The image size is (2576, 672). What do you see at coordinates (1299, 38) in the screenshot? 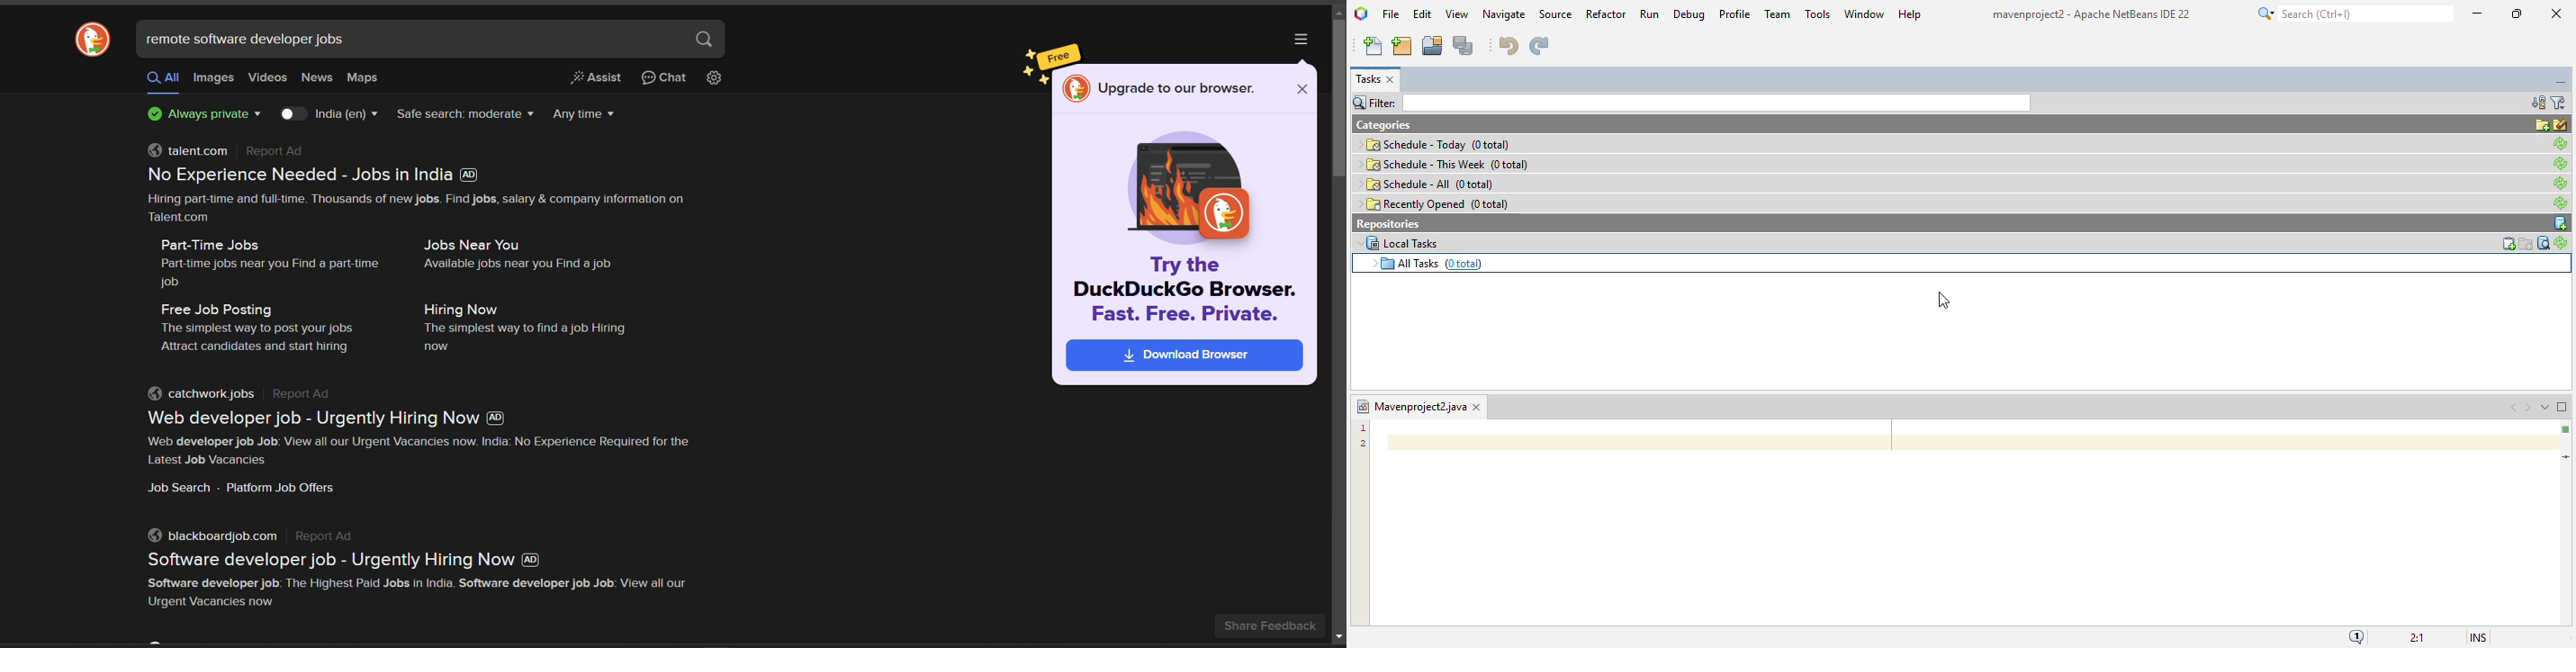
I see `more options` at bounding box center [1299, 38].